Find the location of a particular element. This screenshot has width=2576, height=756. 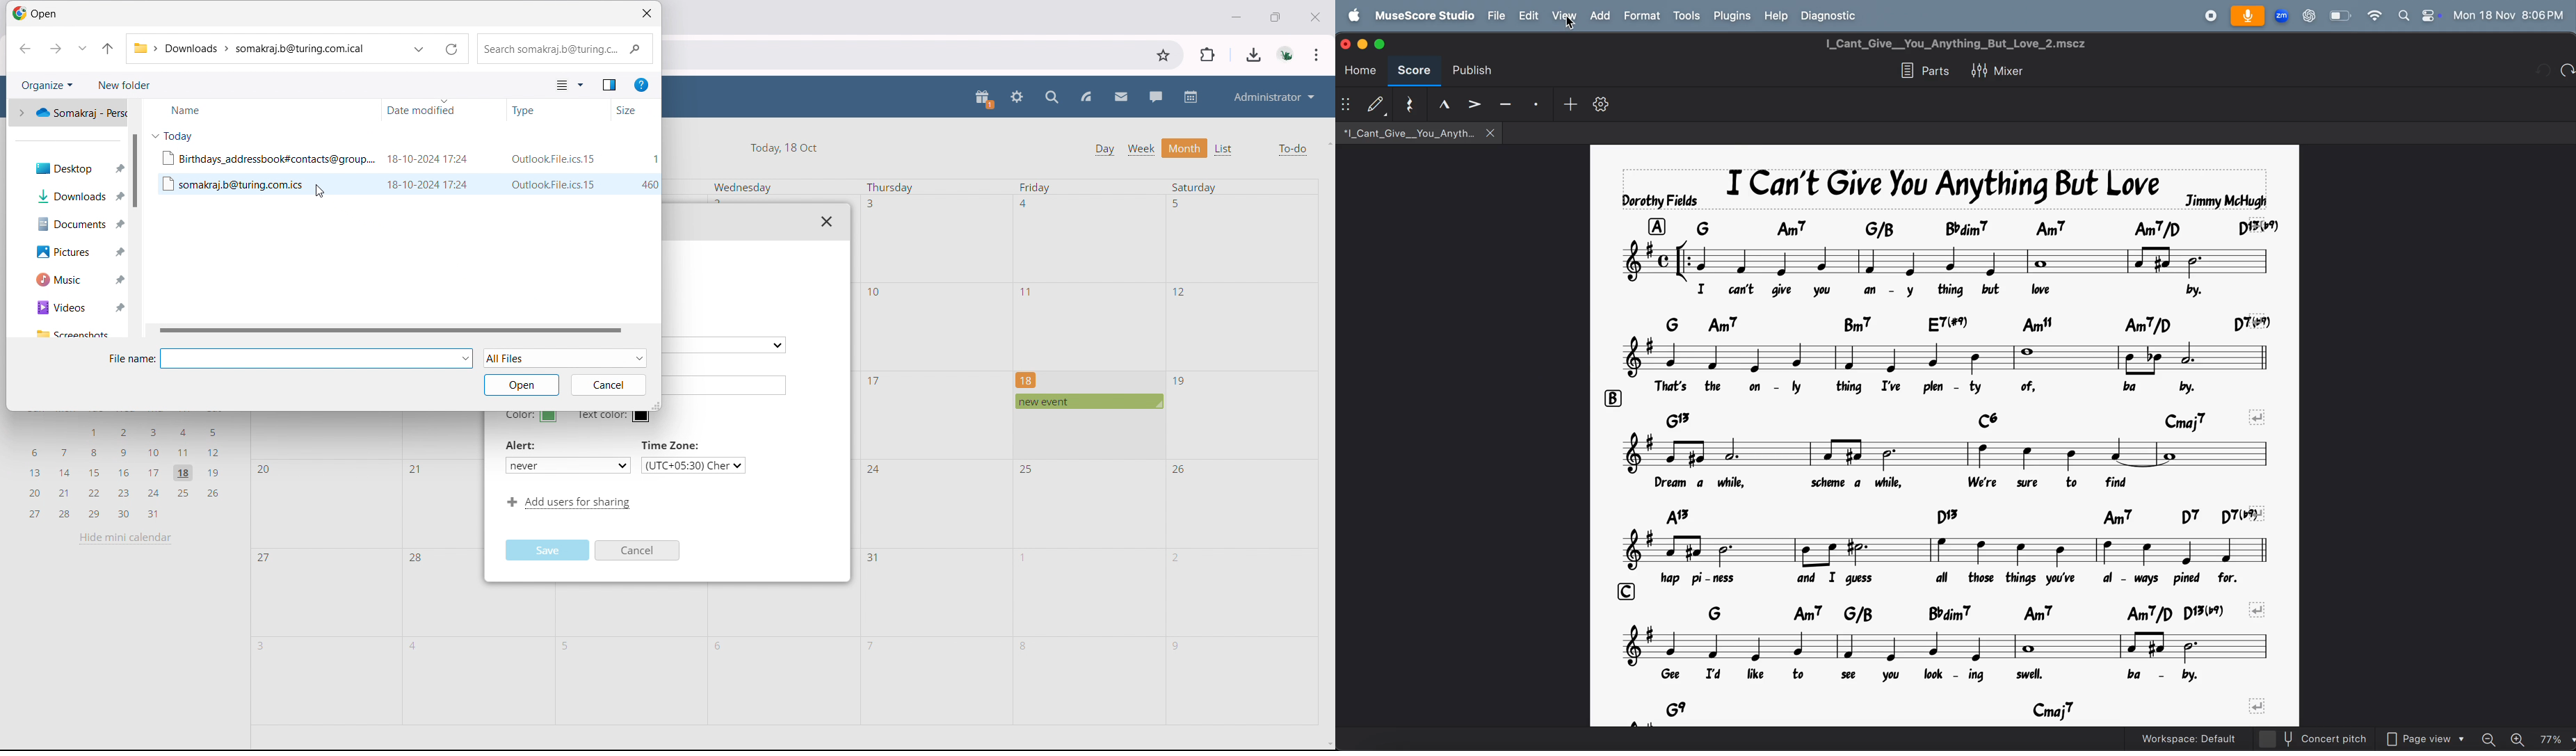

Wednesday is located at coordinates (743, 188).